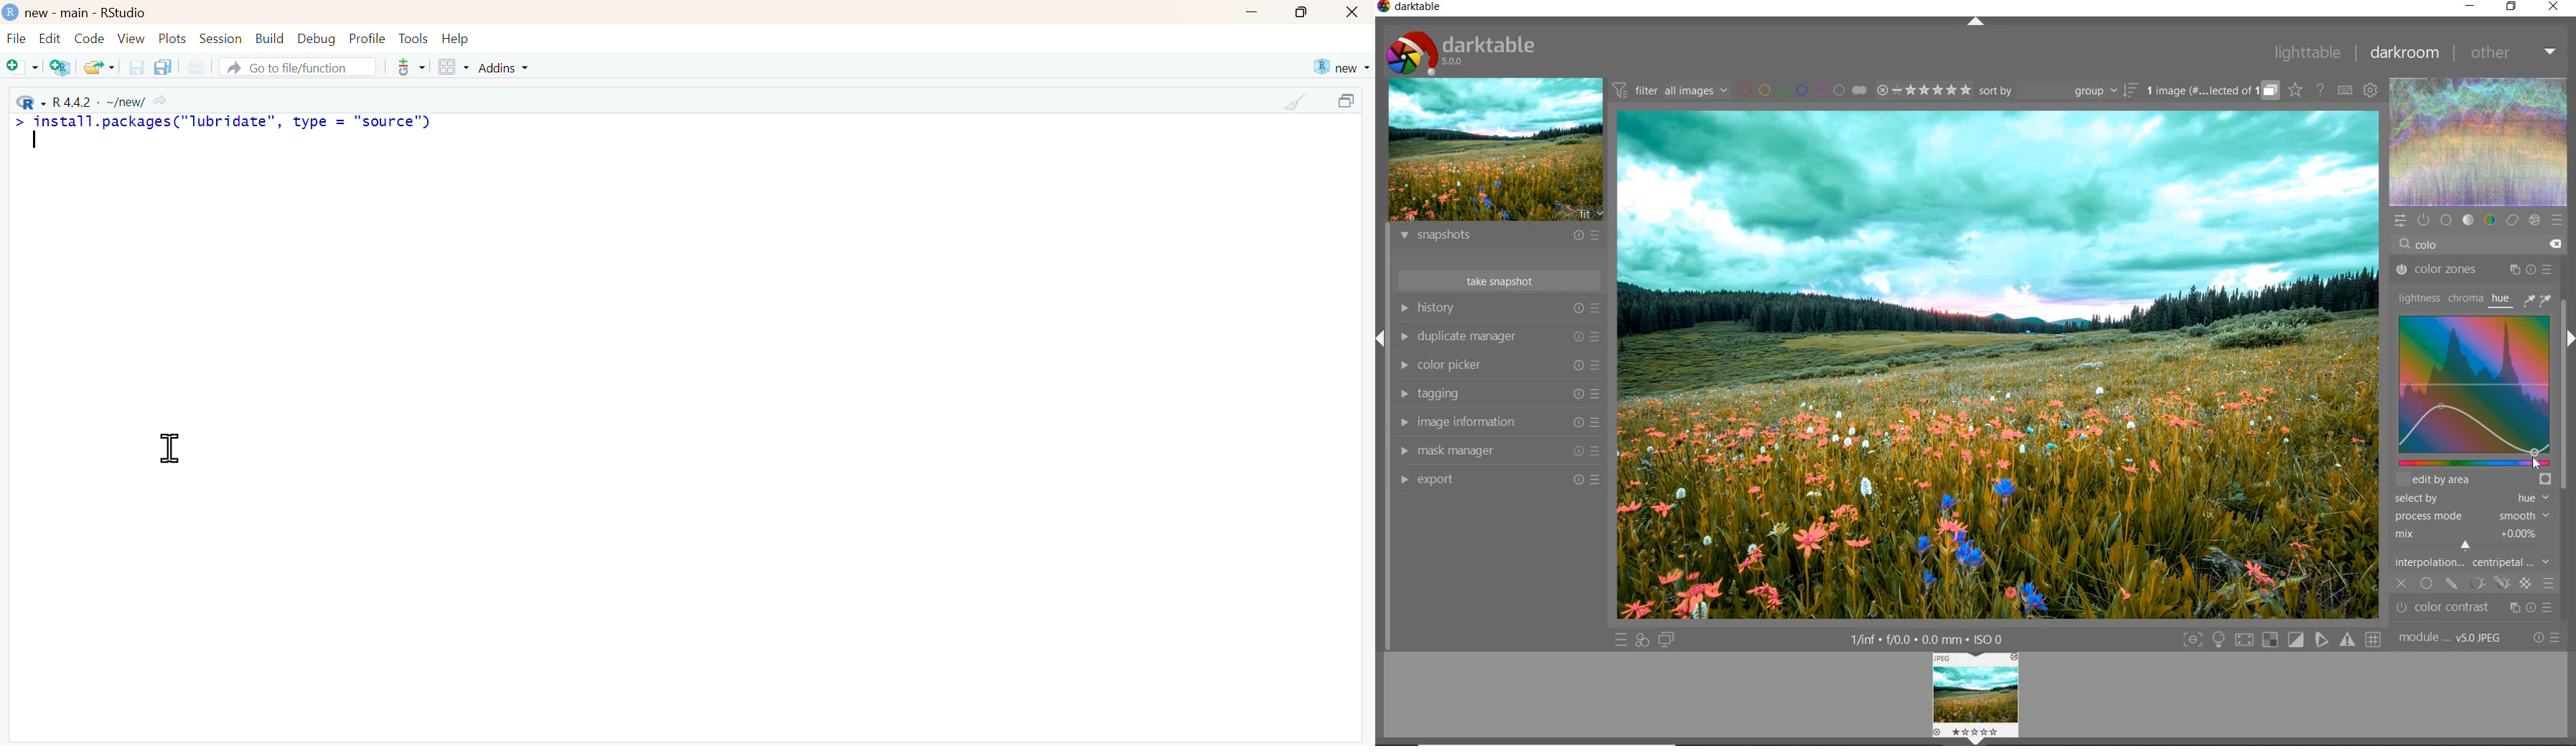 This screenshot has height=756, width=2576. I want to click on print, so click(195, 67).